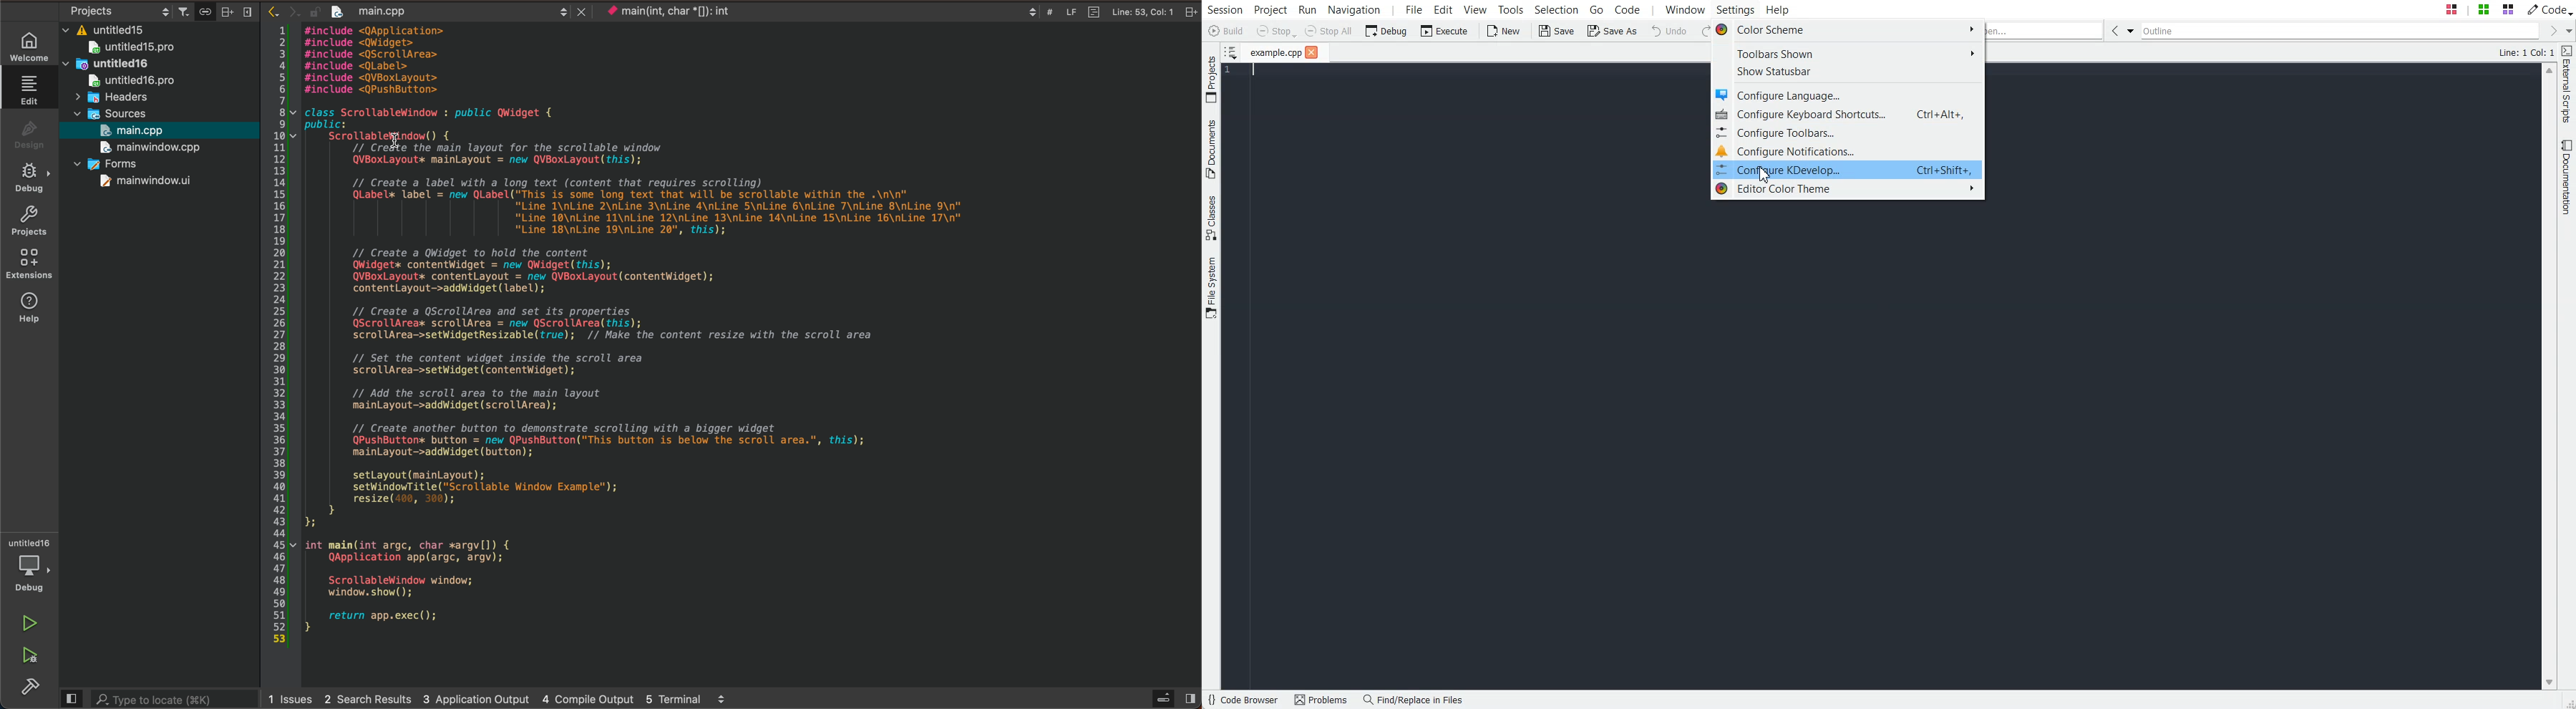 This screenshot has height=728, width=2576. What do you see at coordinates (121, 165) in the screenshot?
I see `forms` at bounding box center [121, 165].